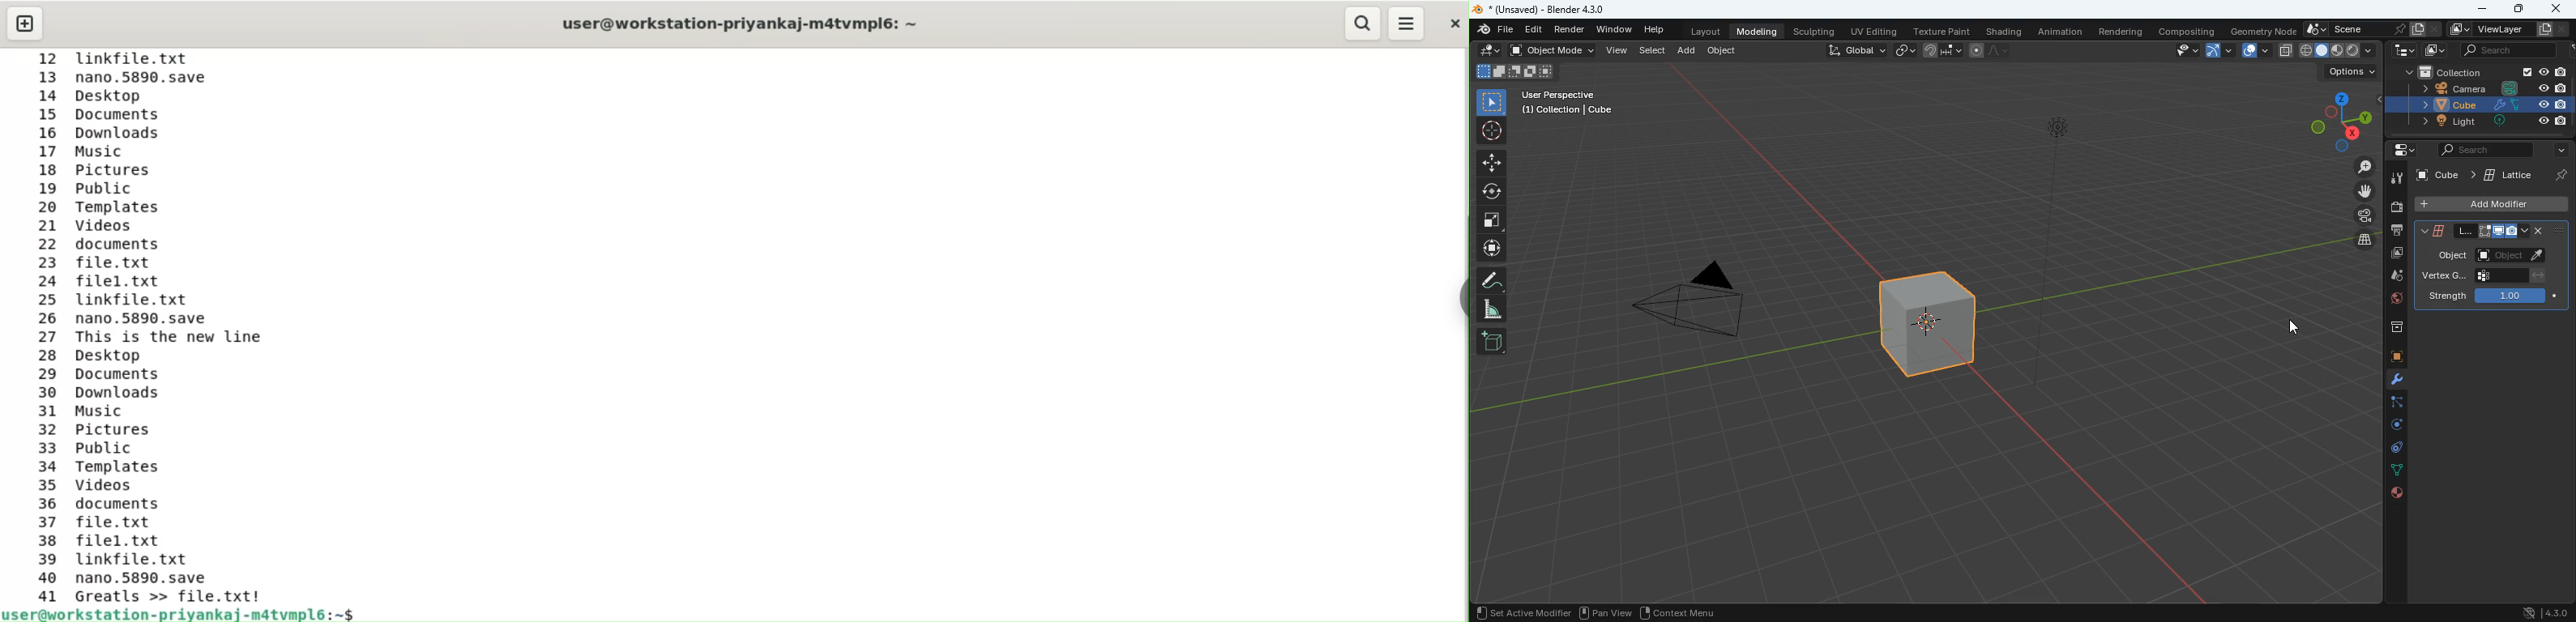  I want to click on settings, so click(2397, 149).